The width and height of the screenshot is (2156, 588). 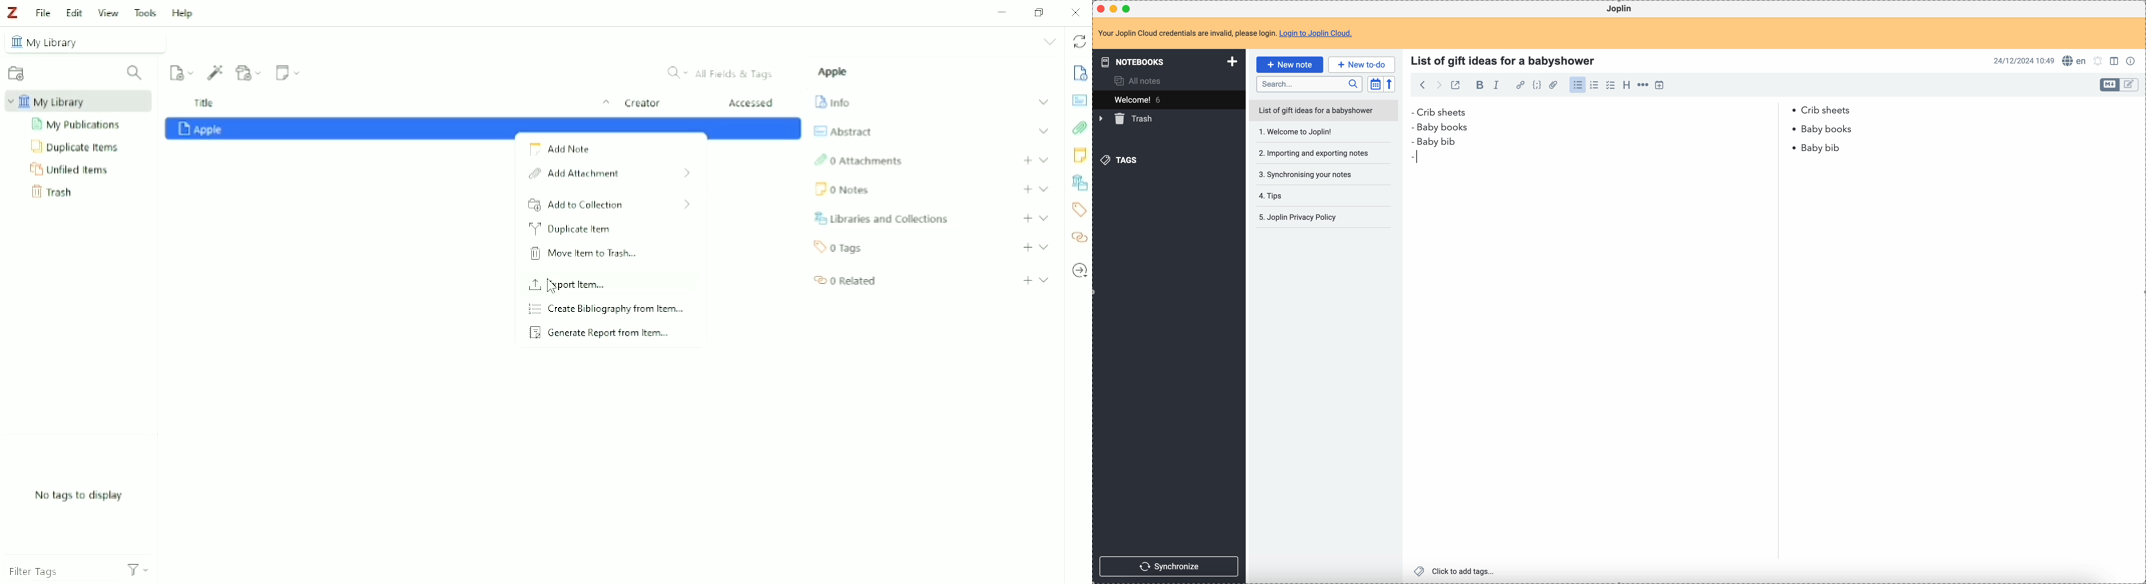 What do you see at coordinates (146, 13) in the screenshot?
I see `Tools` at bounding box center [146, 13].